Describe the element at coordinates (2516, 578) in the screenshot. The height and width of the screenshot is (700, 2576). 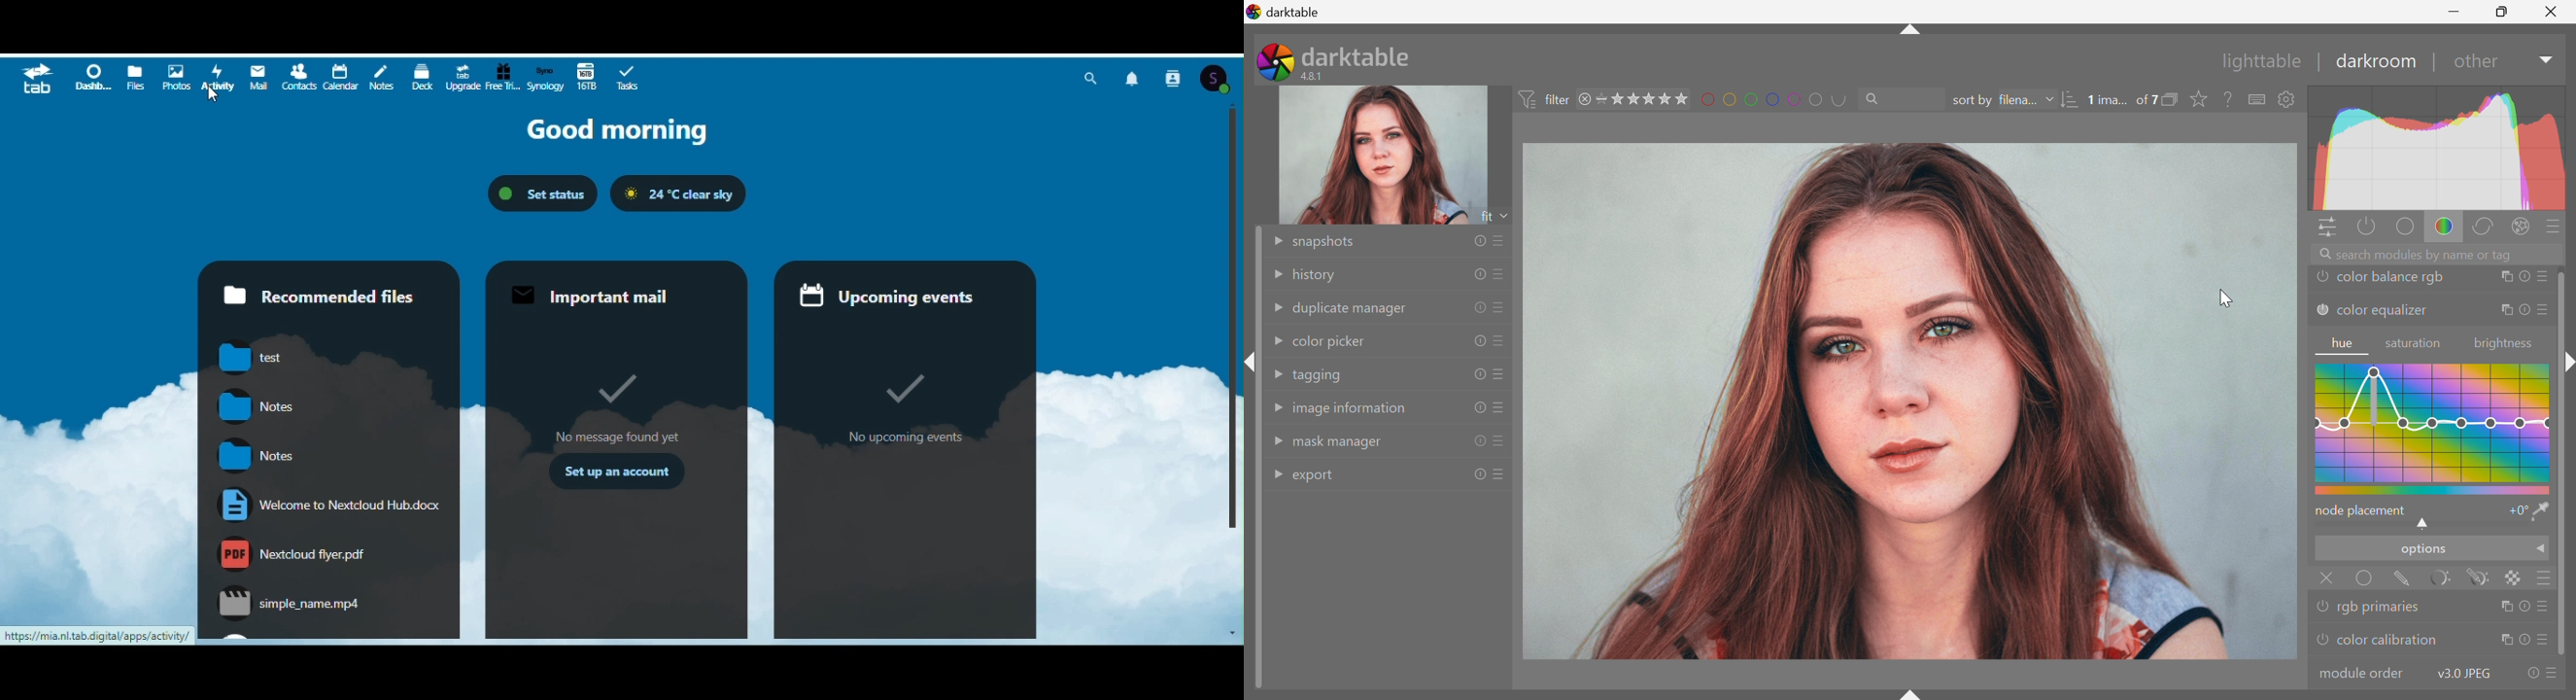
I see `raster mask` at that location.